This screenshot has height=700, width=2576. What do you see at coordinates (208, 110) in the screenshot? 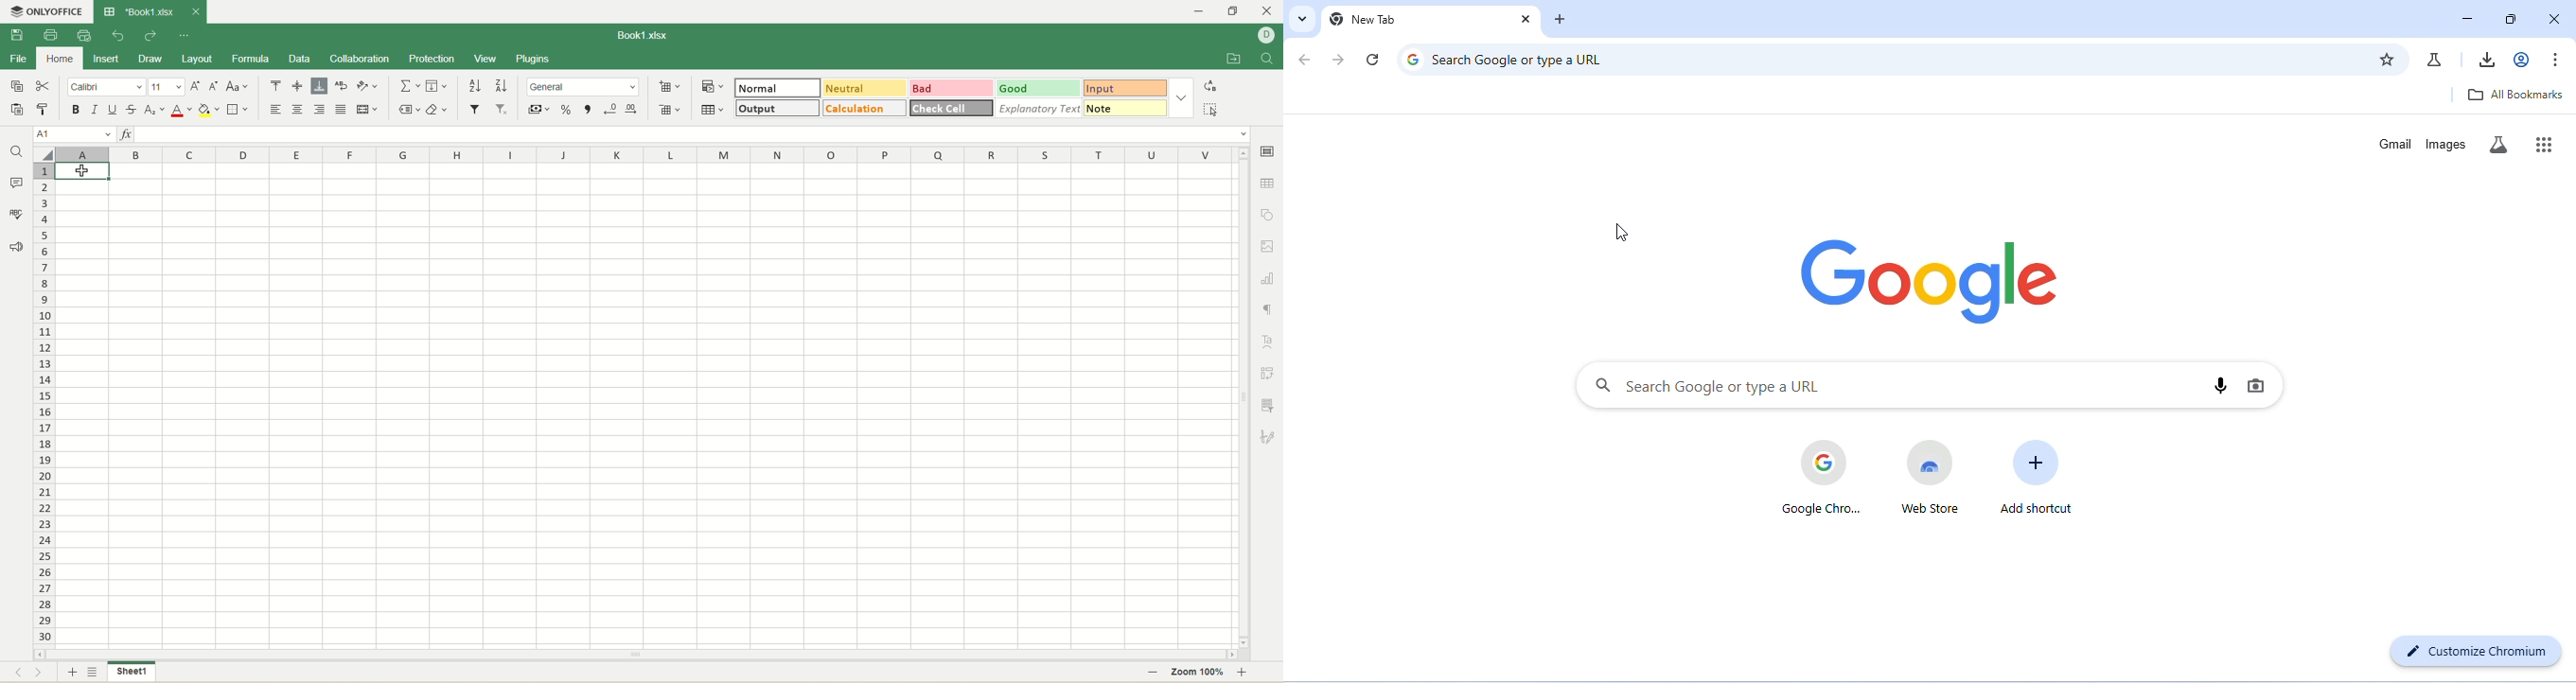
I see `background color` at bounding box center [208, 110].